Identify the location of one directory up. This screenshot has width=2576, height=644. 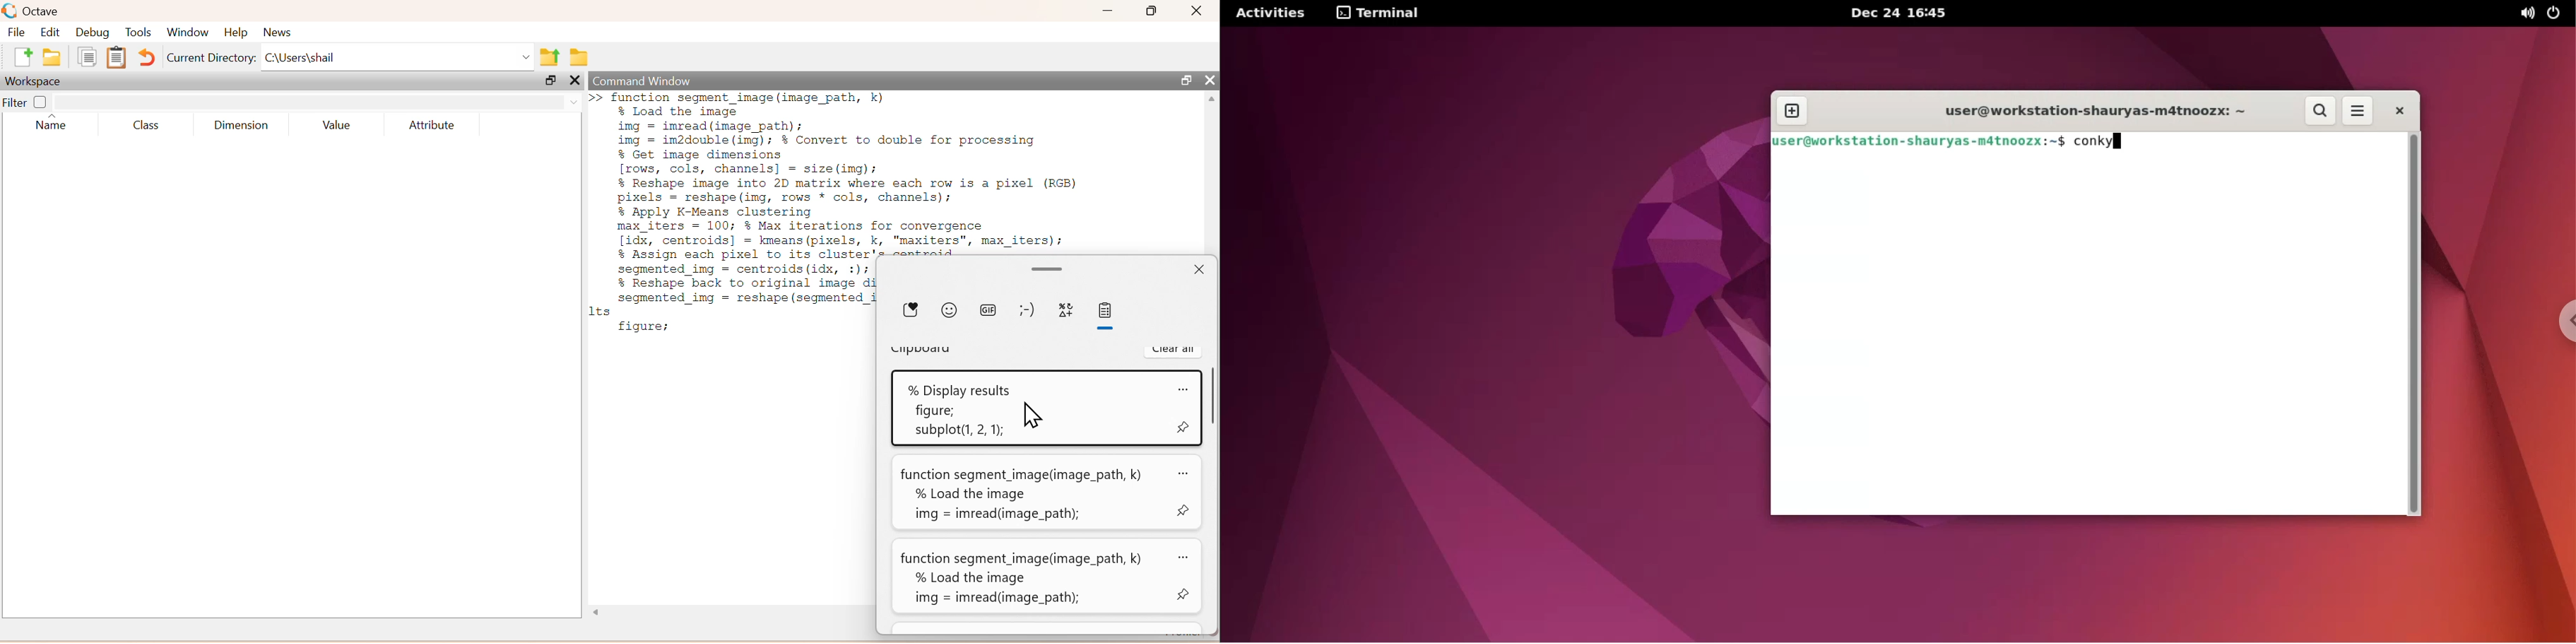
(551, 58).